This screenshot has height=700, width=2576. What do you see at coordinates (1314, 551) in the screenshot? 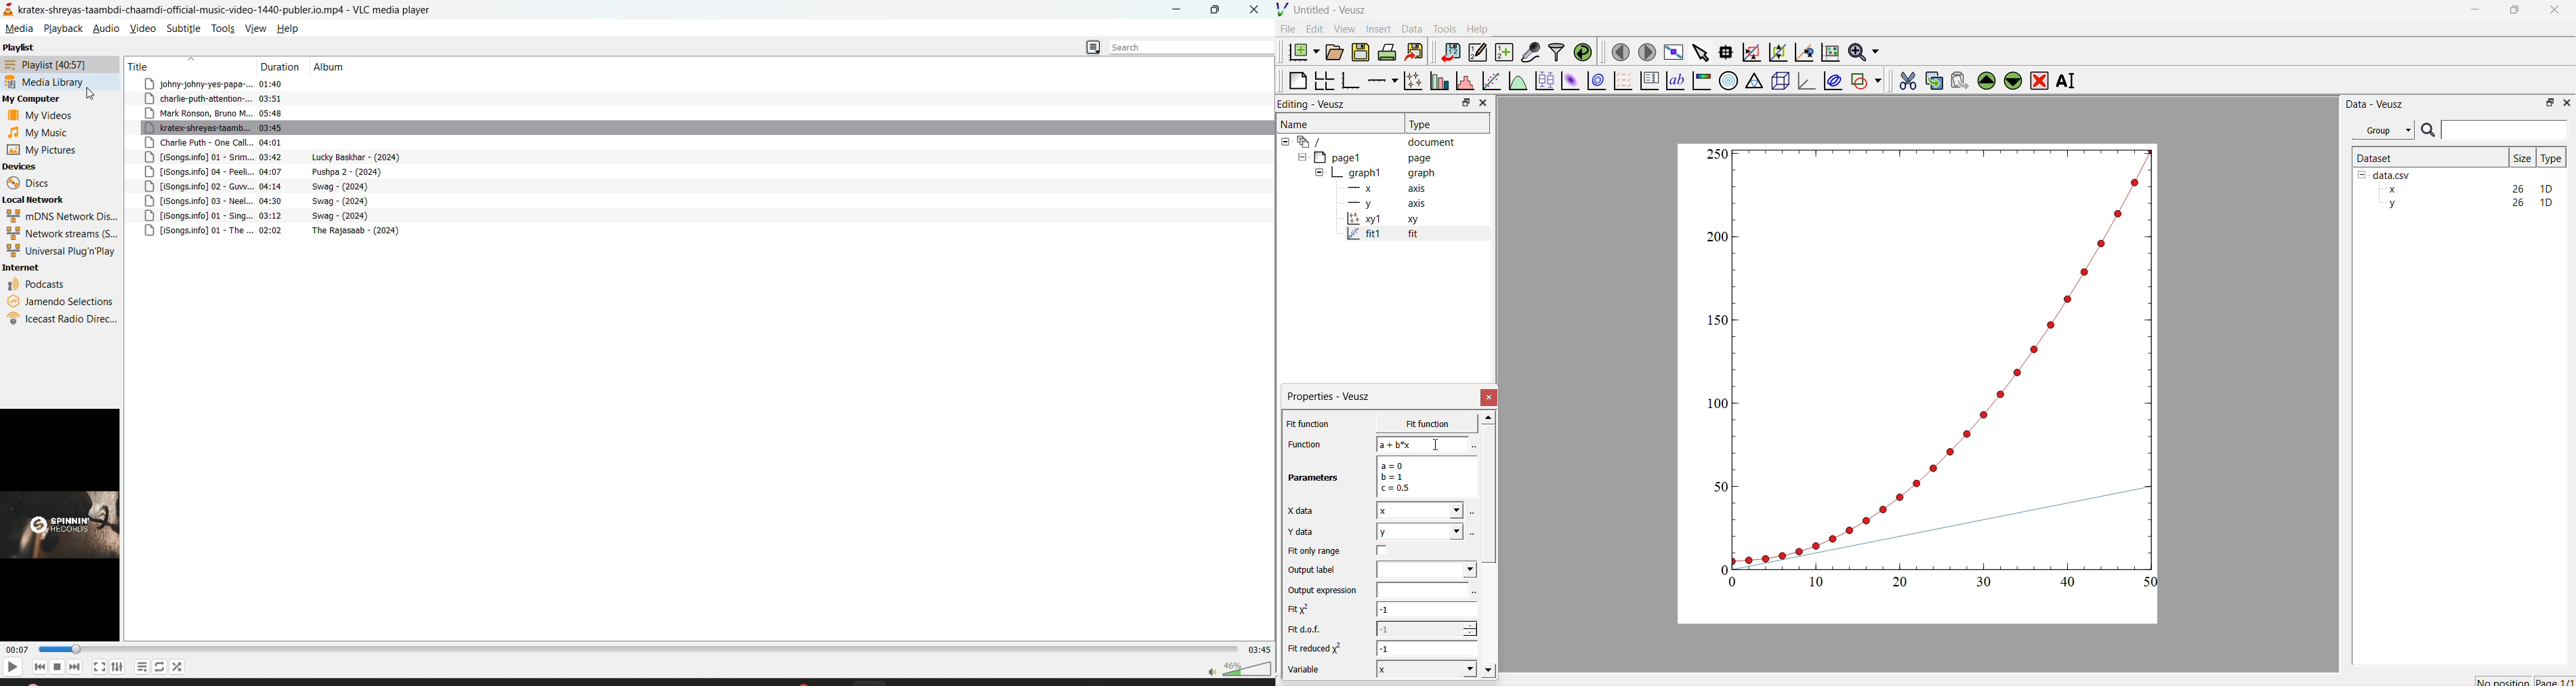
I see `Fit only range` at bounding box center [1314, 551].